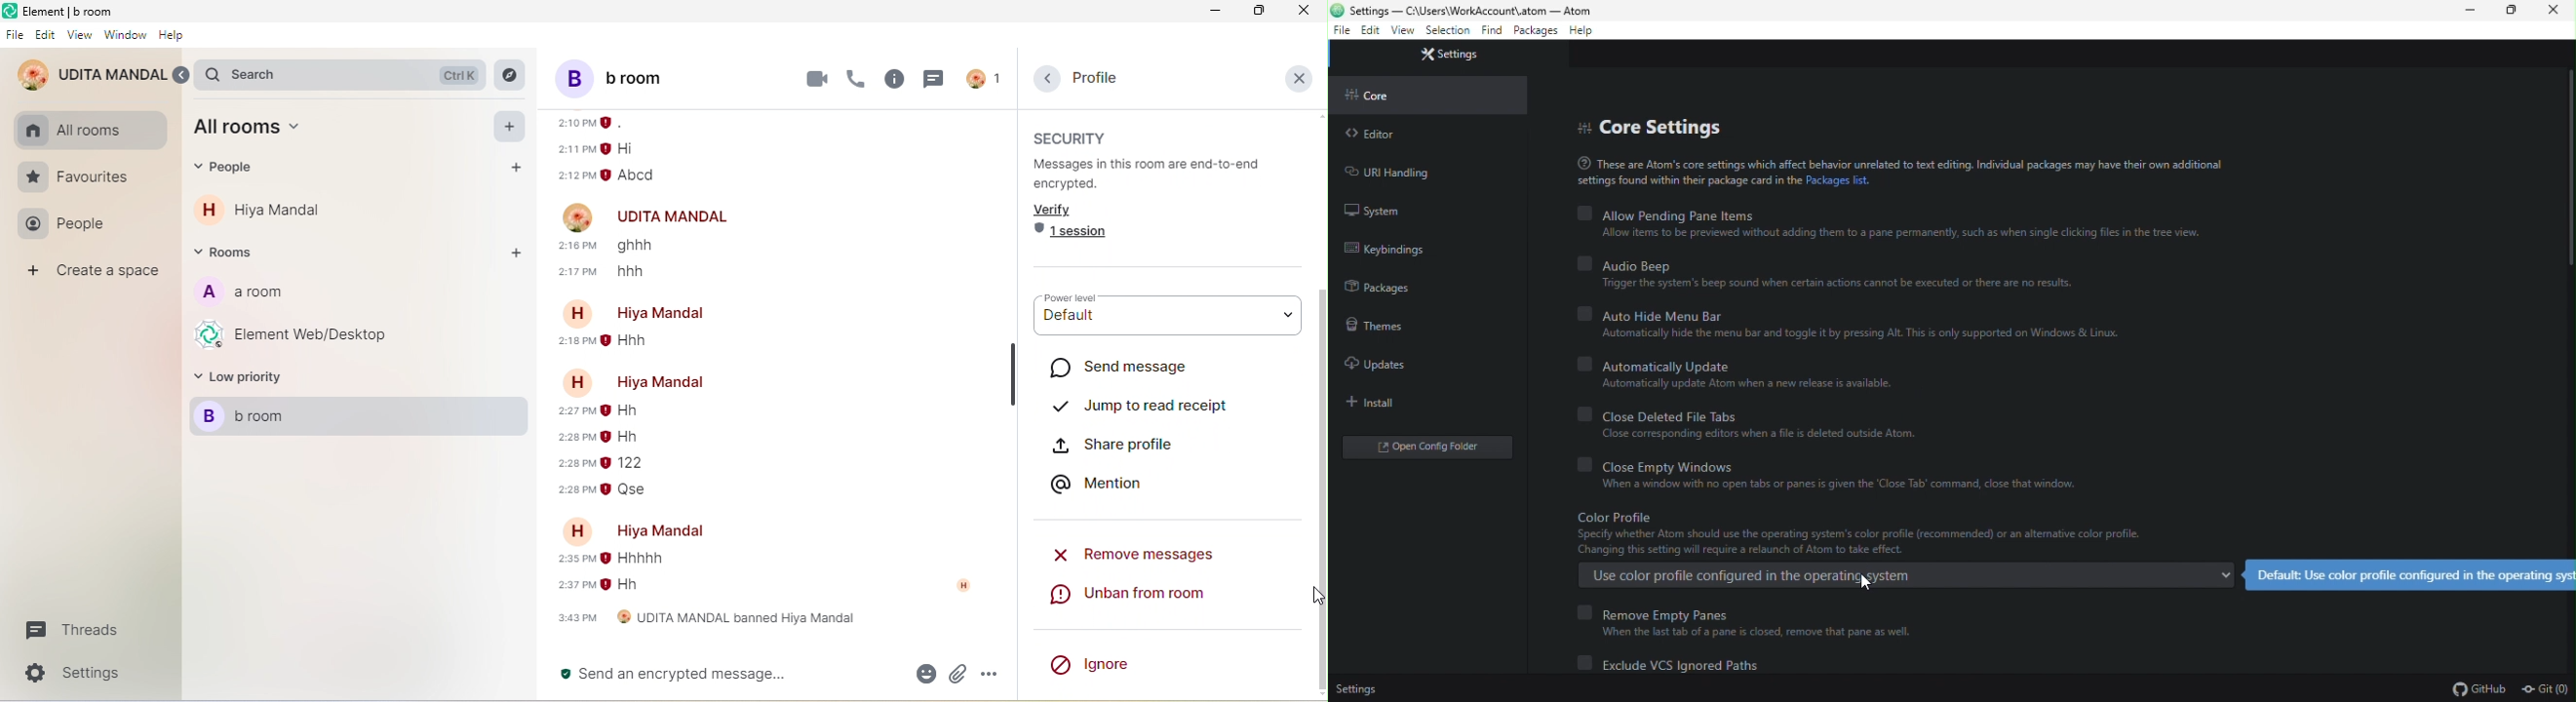 The image size is (2576, 728). I want to click on color profile, so click(1903, 550).